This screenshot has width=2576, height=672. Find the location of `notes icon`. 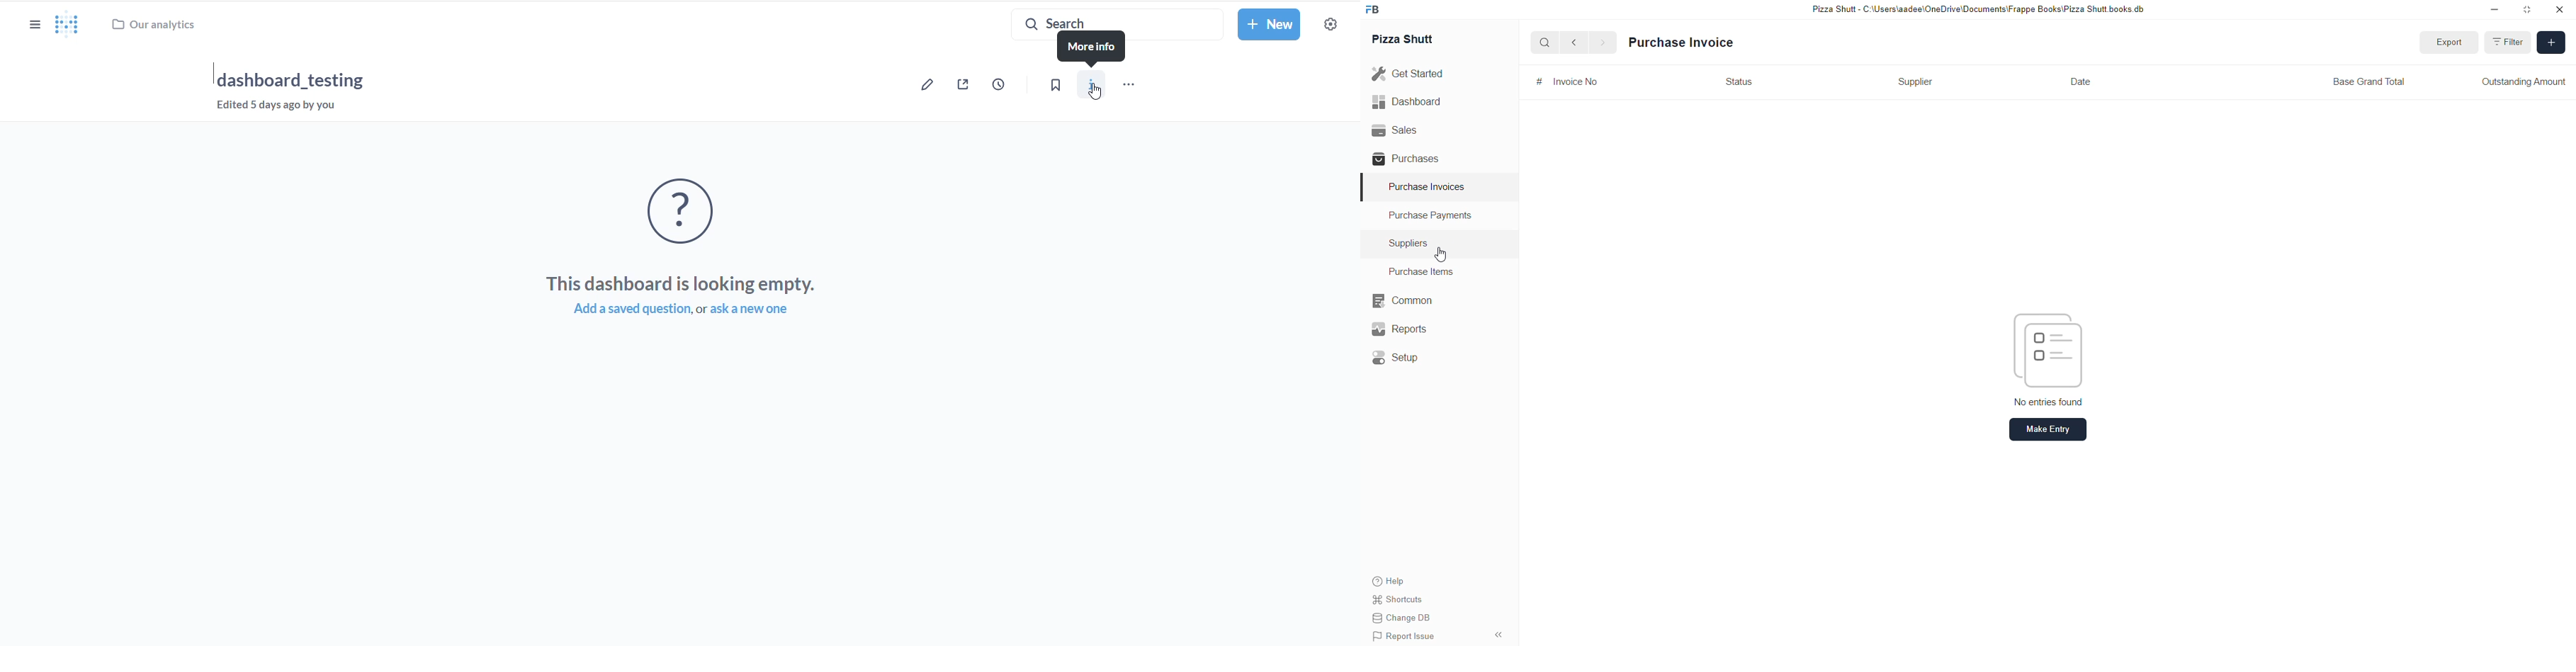

notes icon is located at coordinates (2048, 346).